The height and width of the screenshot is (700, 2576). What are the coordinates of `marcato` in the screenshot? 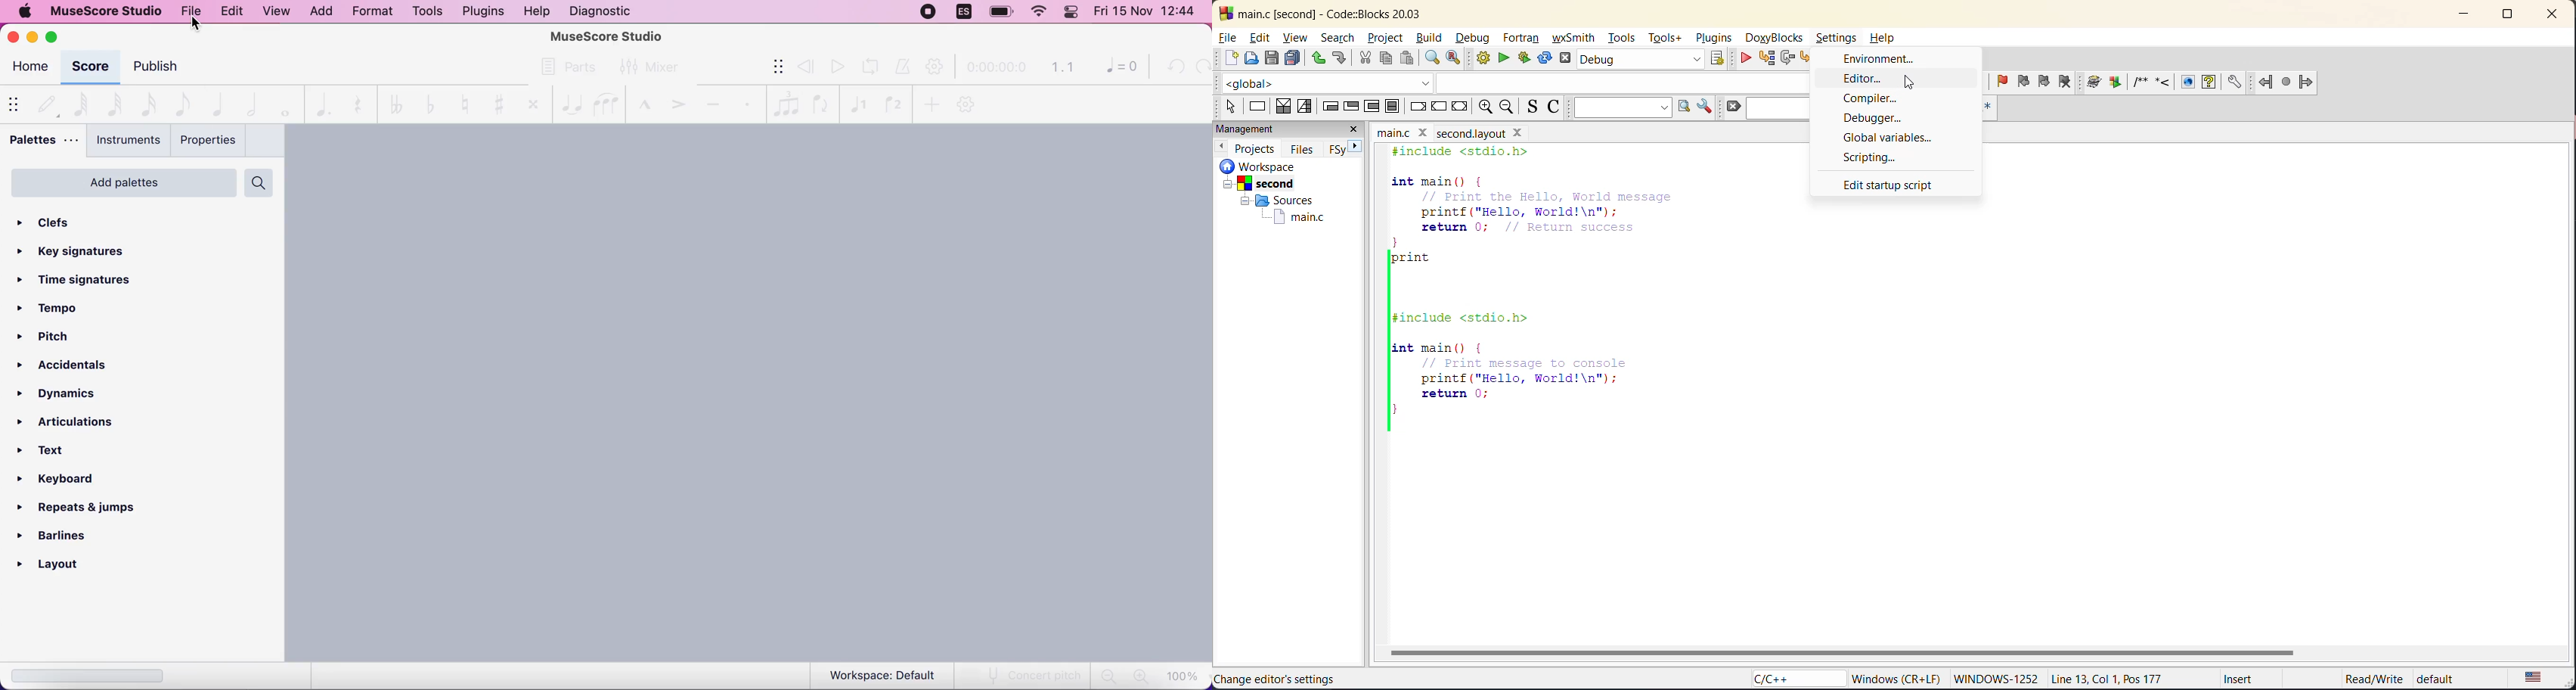 It's located at (643, 100).